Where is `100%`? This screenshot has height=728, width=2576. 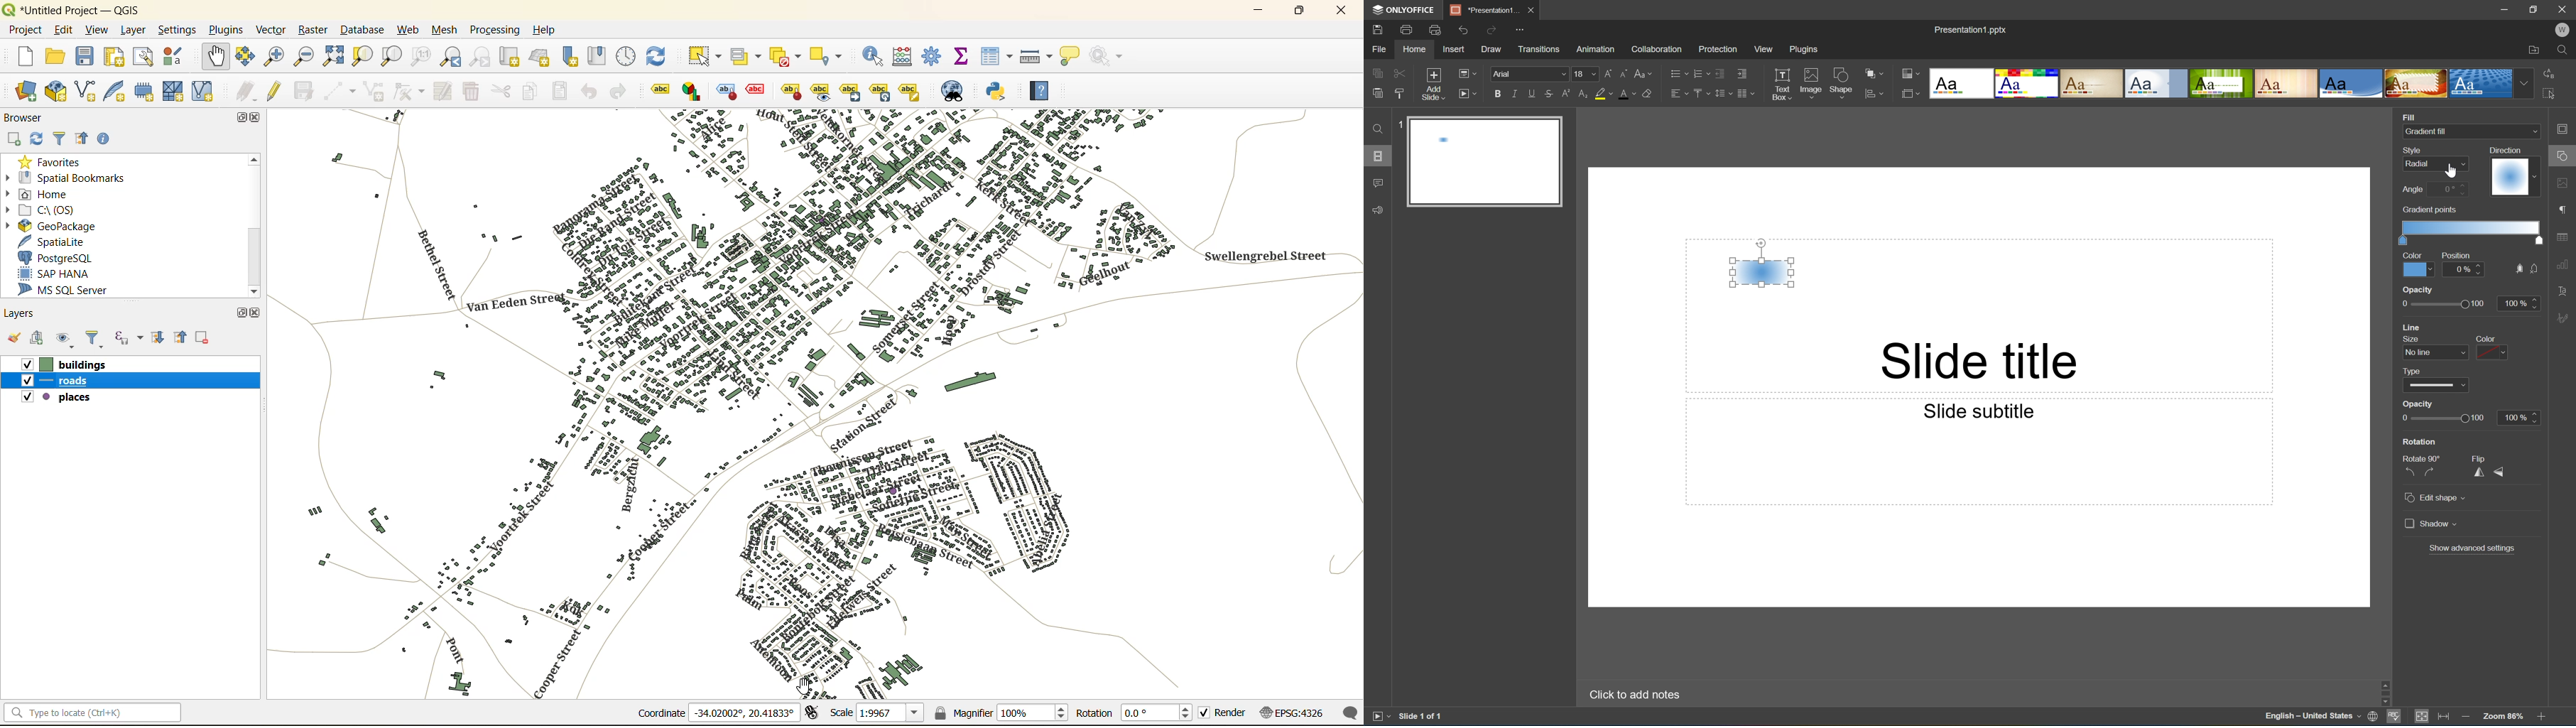 100% is located at coordinates (2519, 303).